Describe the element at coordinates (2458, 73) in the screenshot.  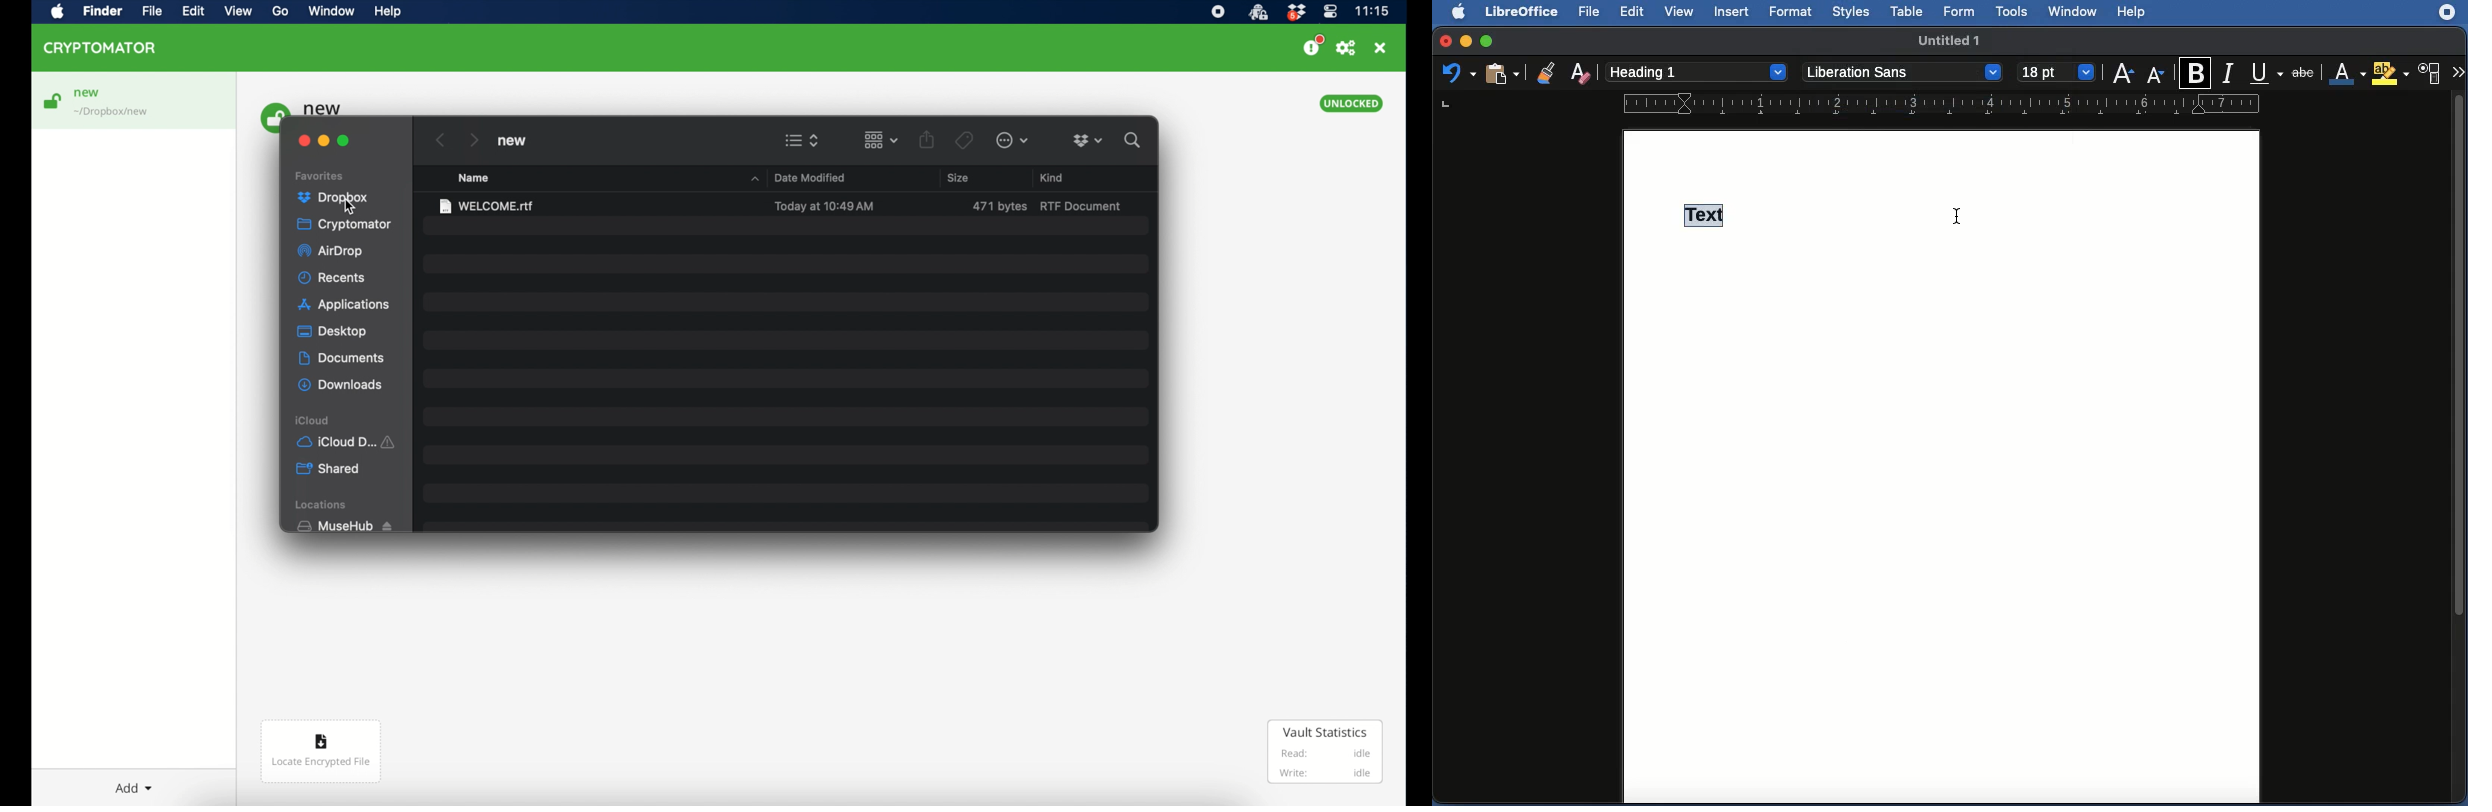
I see `More` at that location.